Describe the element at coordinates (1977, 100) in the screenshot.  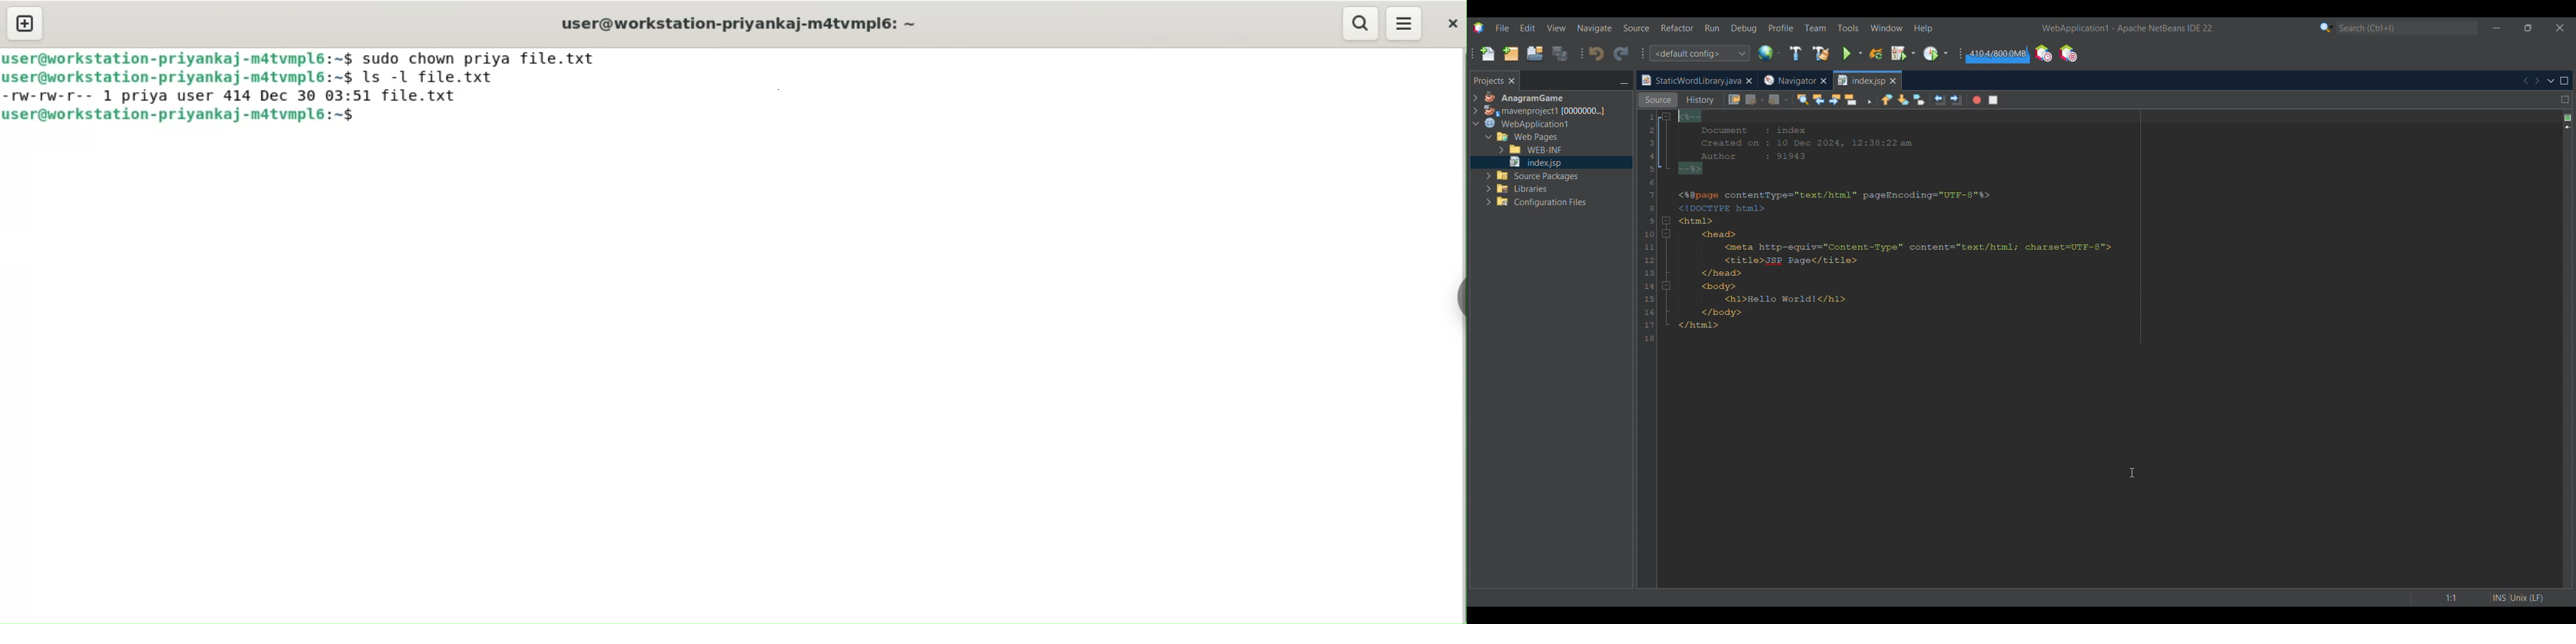
I see `Start macro recording` at that location.